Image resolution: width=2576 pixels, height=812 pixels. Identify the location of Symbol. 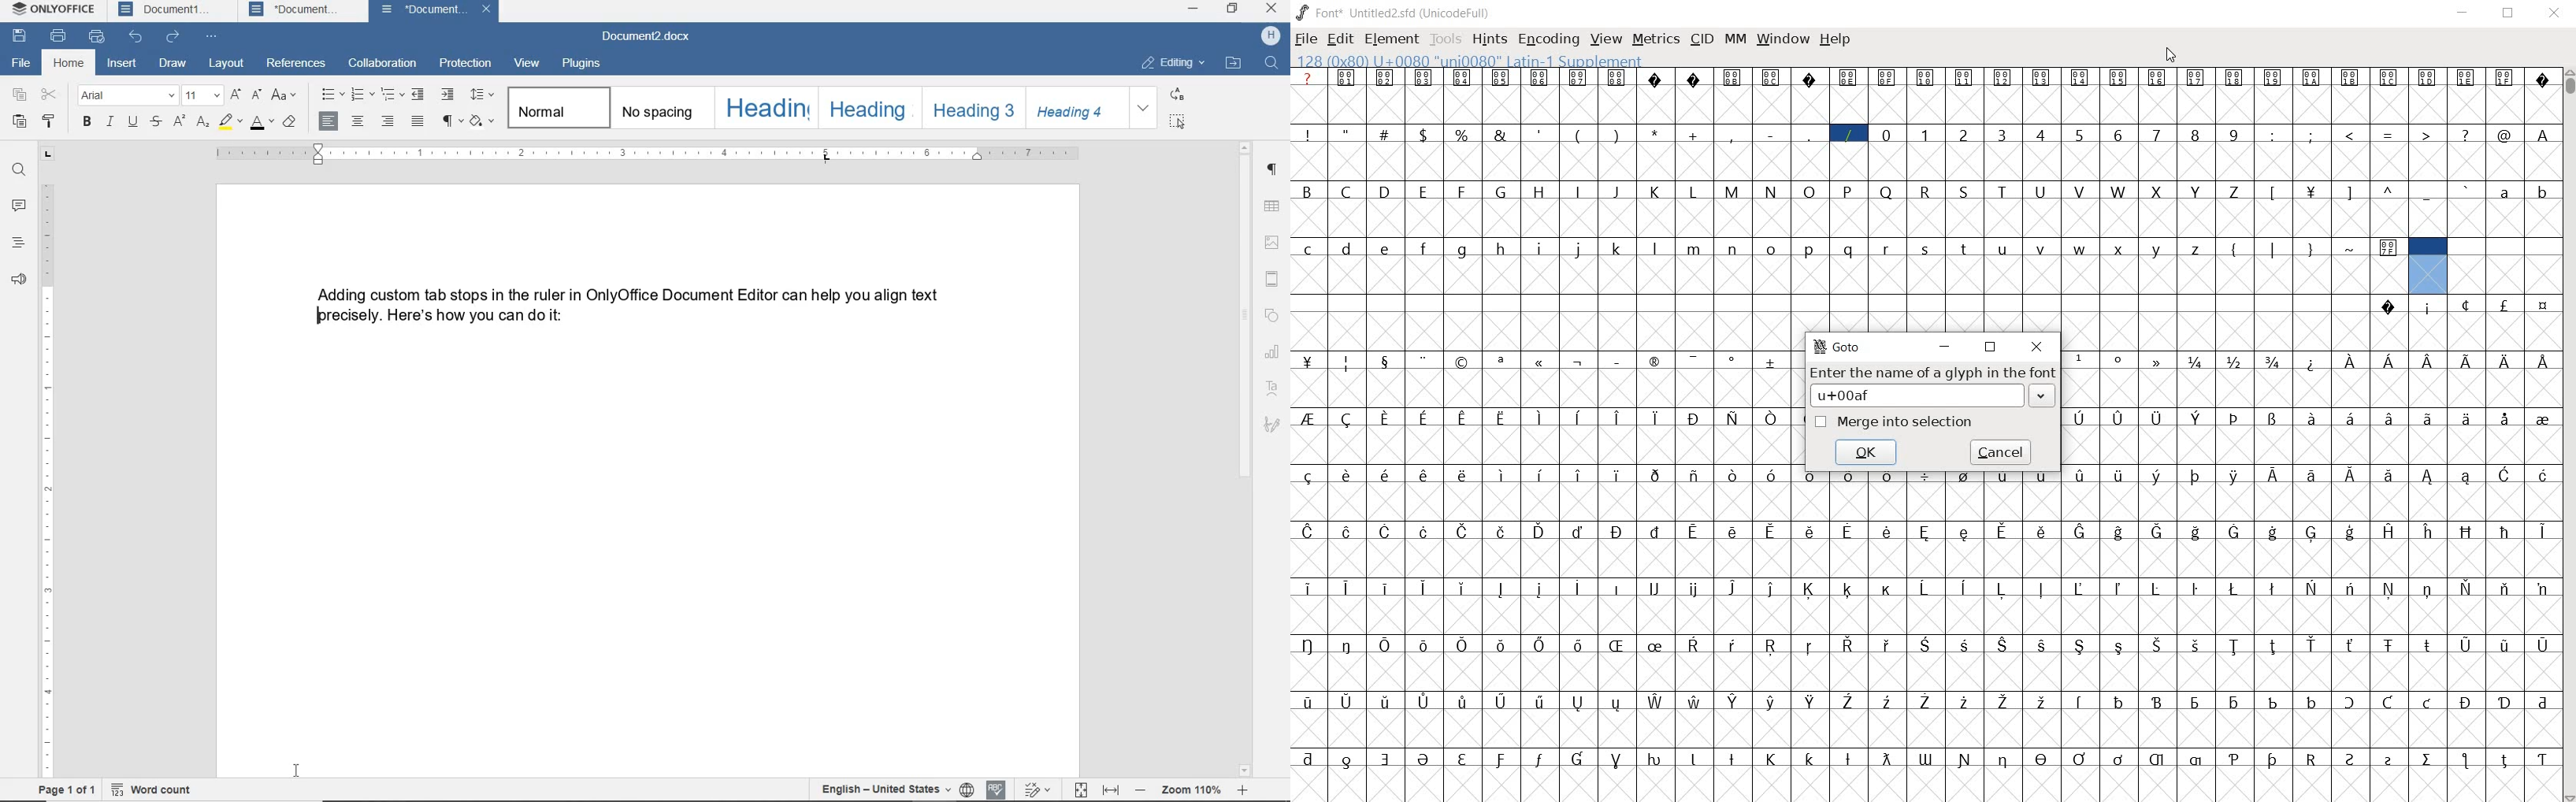
(1888, 644).